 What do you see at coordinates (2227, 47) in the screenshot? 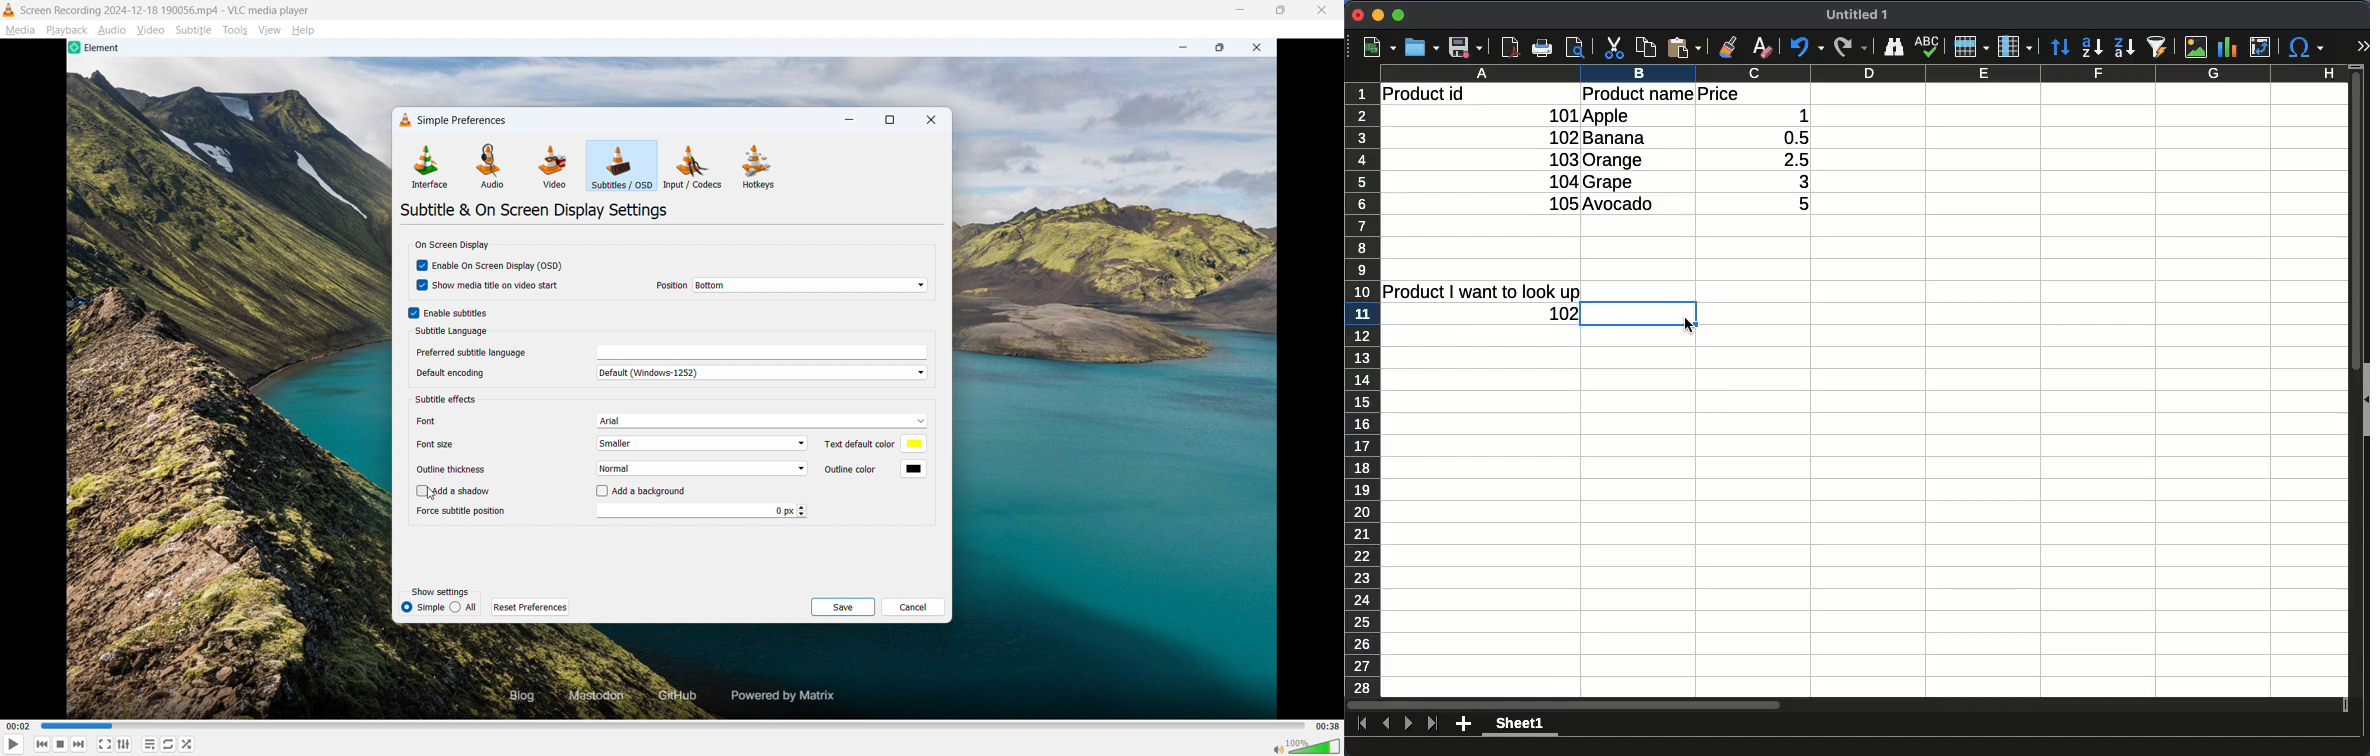
I see `chart` at bounding box center [2227, 47].